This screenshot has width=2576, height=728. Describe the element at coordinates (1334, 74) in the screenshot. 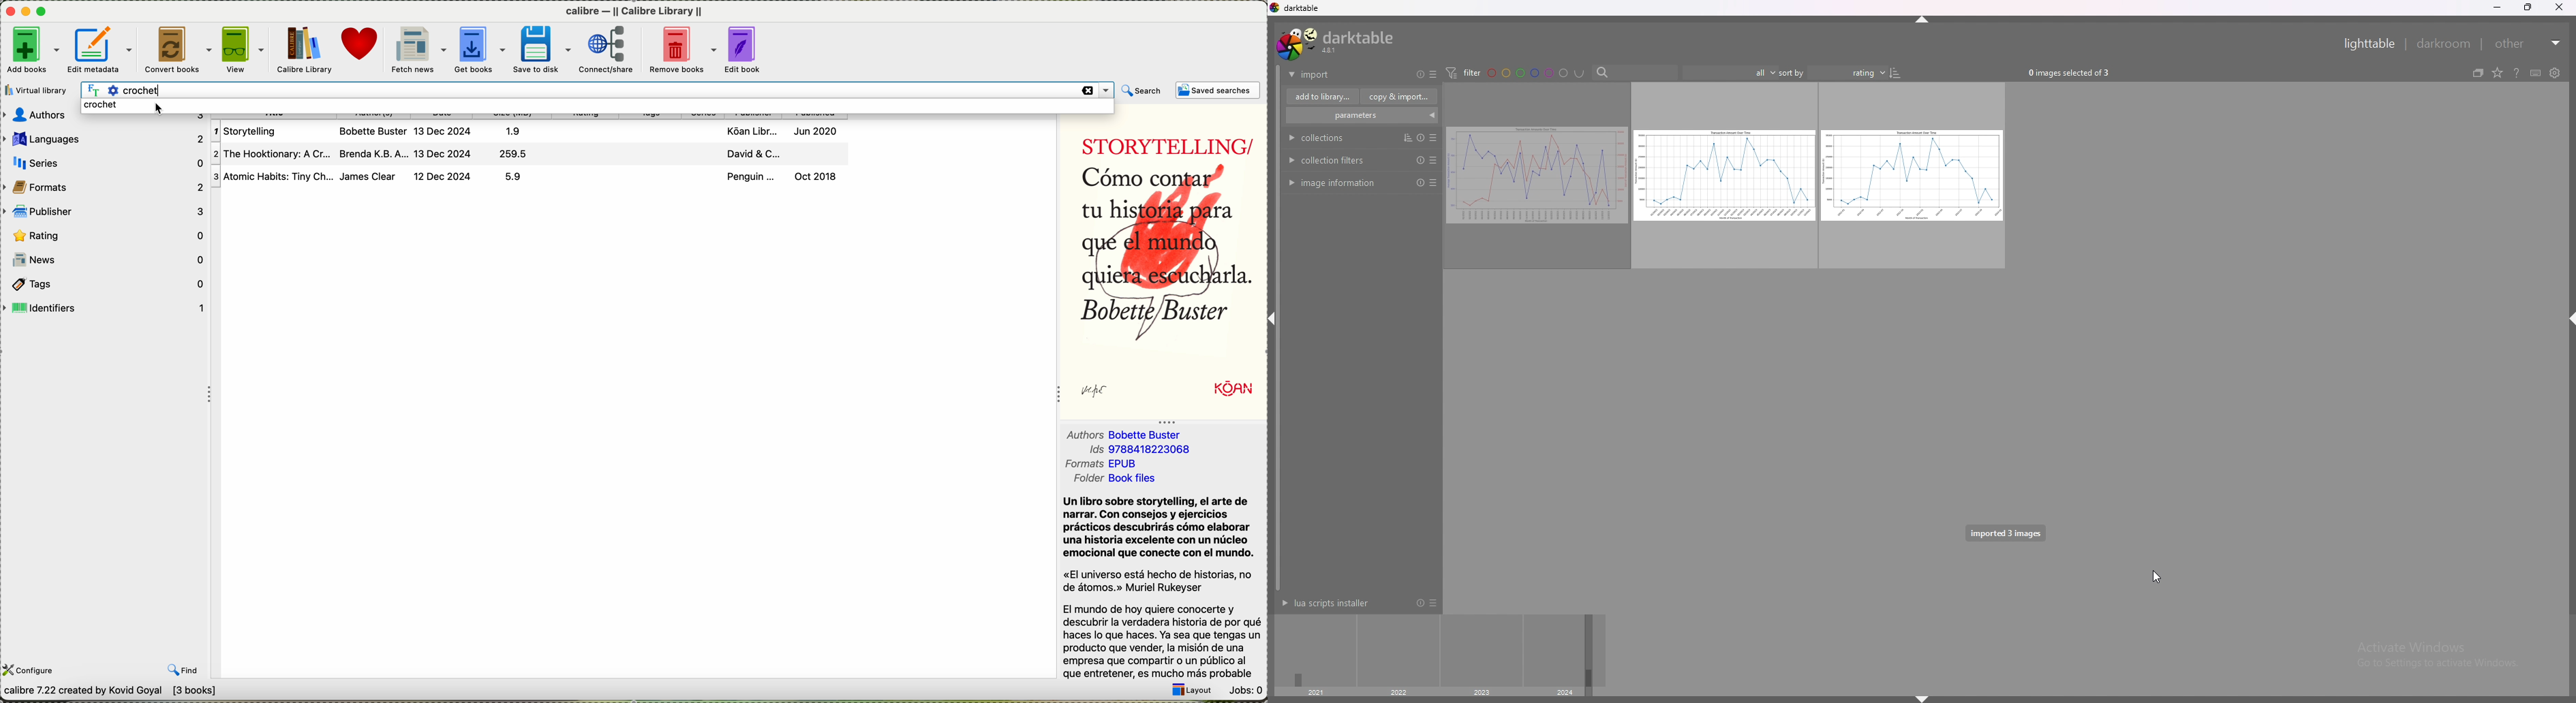

I see `import` at that location.